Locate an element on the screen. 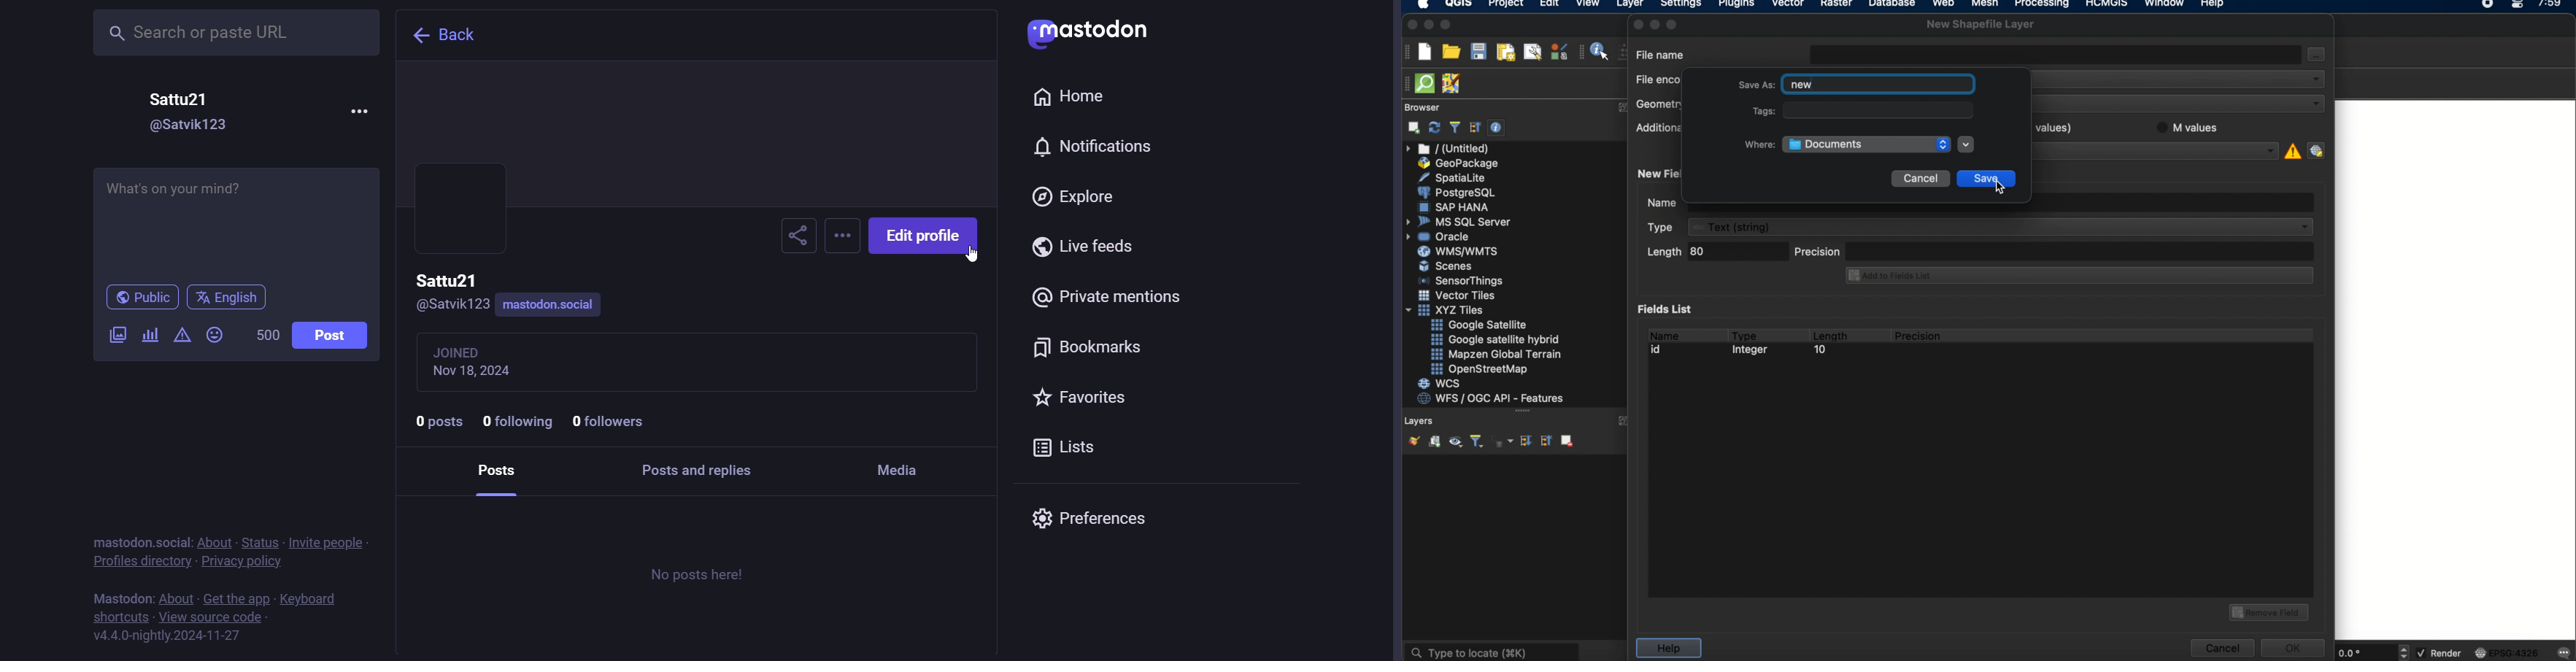 This screenshot has height=672, width=2576. private mentions is located at coordinates (1108, 296).